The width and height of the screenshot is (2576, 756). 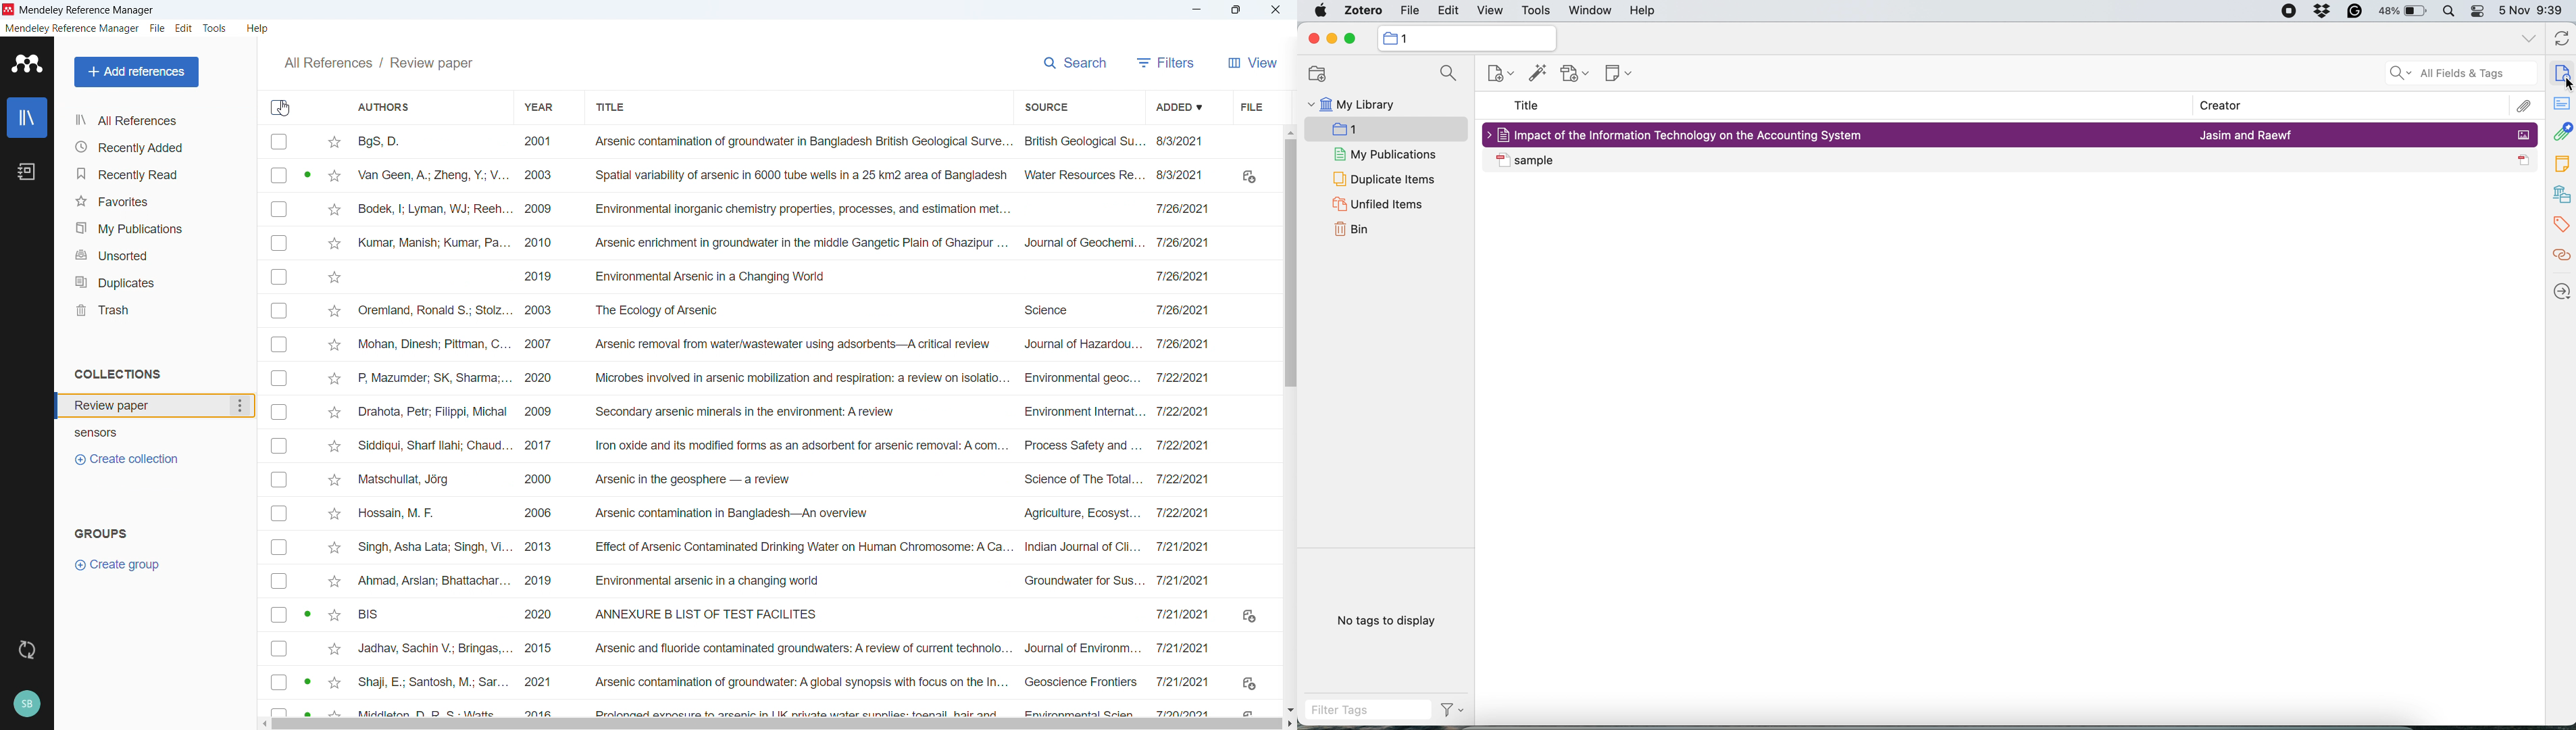 I want to click on my library, so click(x=1362, y=105).